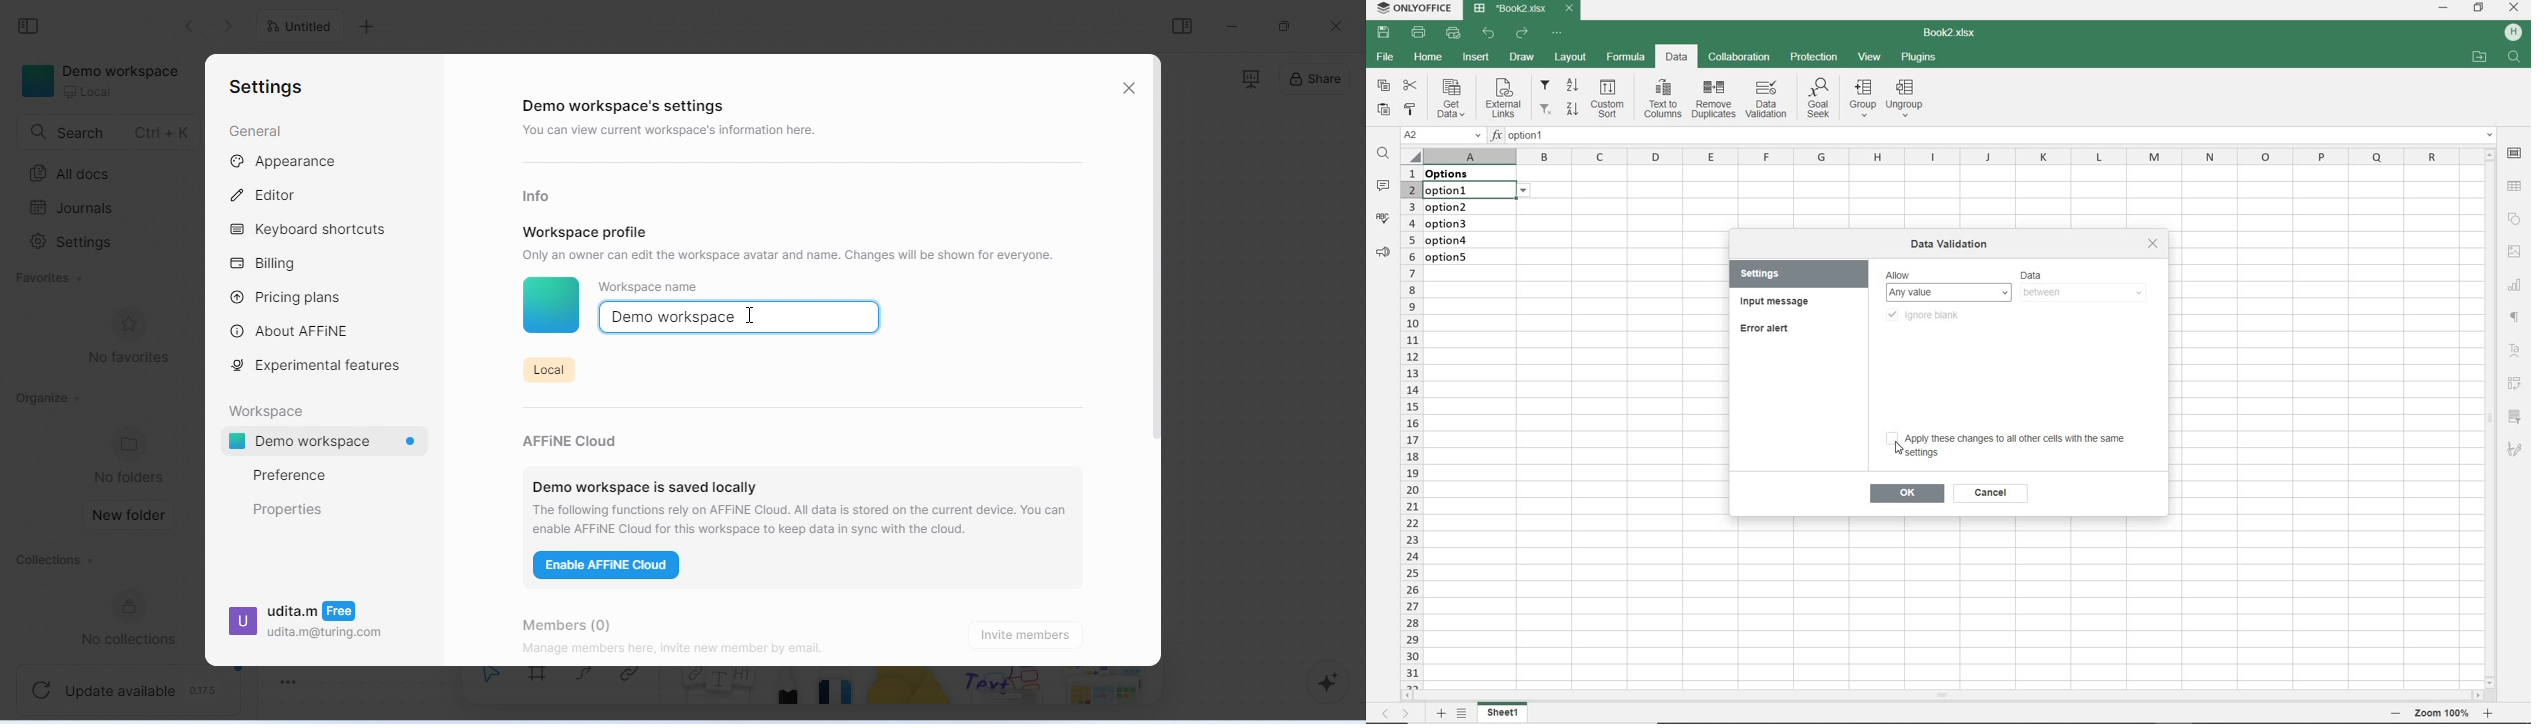  What do you see at coordinates (645, 481) in the screenshot?
I see `demo workspace is saved locally` at bounding box center [645, 481].